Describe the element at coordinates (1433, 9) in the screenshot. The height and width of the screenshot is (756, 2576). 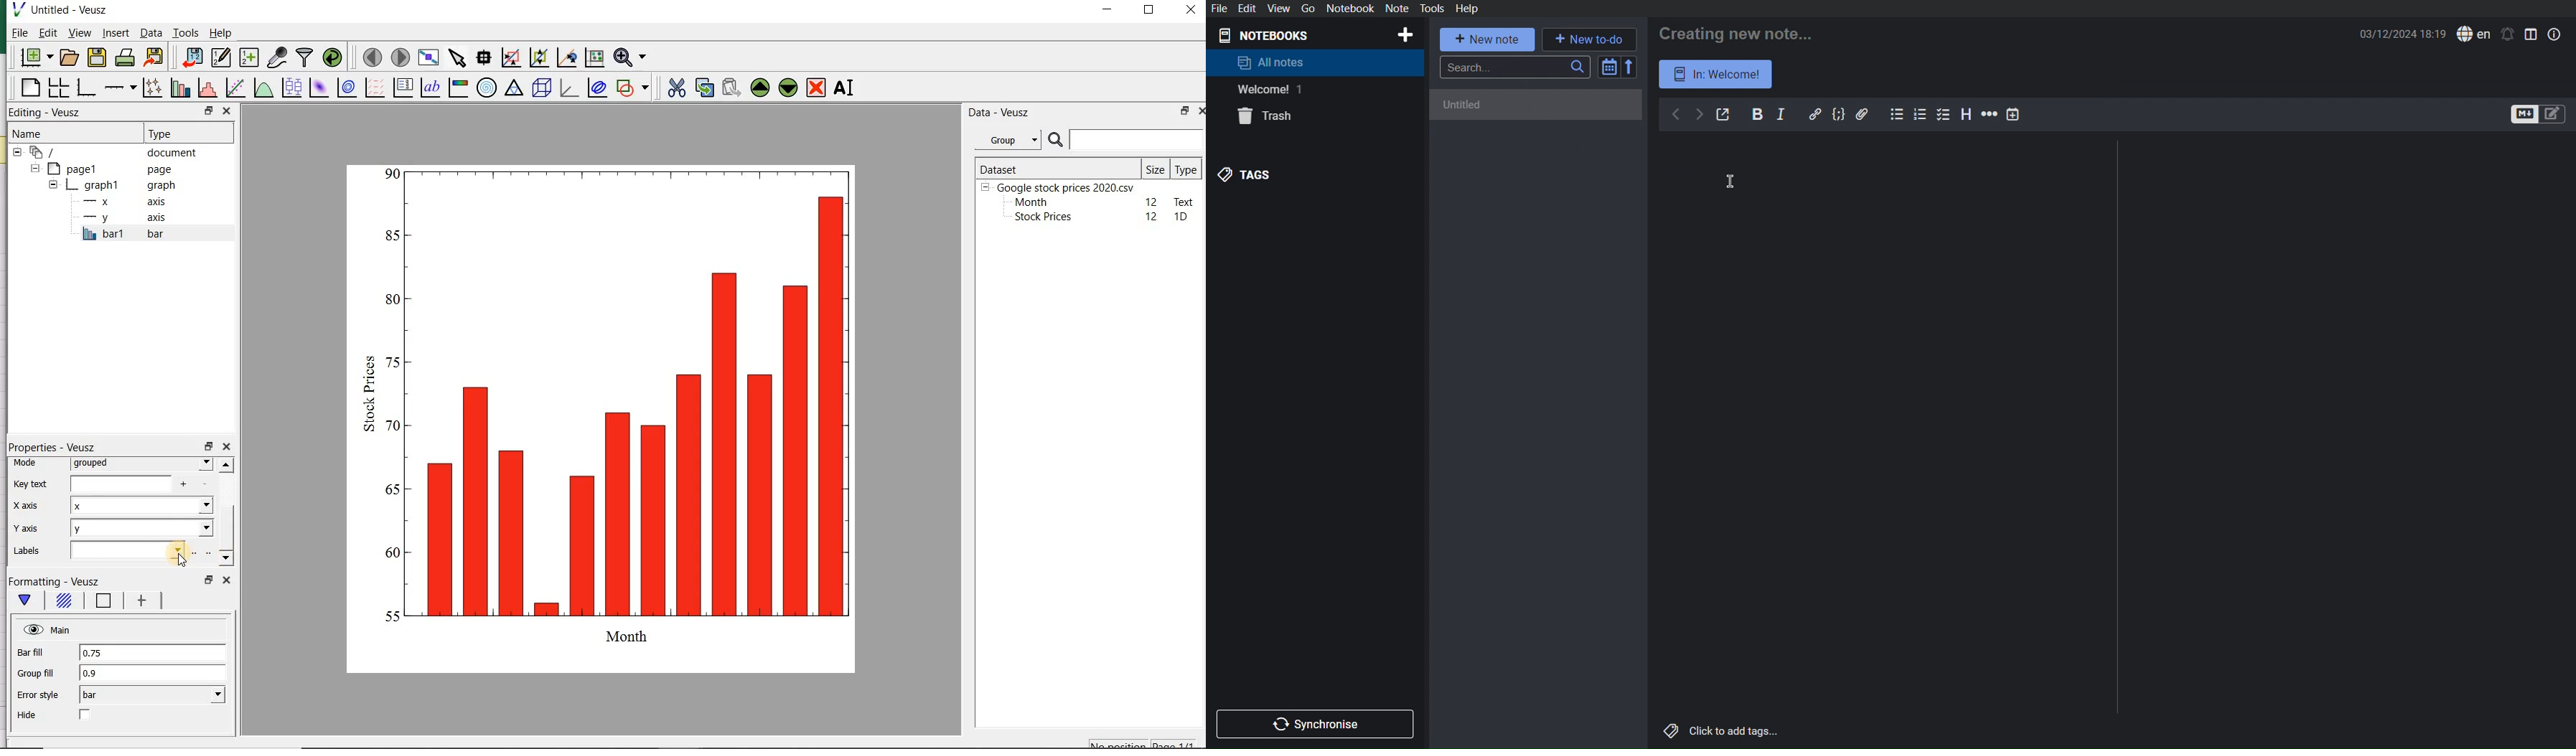
I see `Tools` at that location.